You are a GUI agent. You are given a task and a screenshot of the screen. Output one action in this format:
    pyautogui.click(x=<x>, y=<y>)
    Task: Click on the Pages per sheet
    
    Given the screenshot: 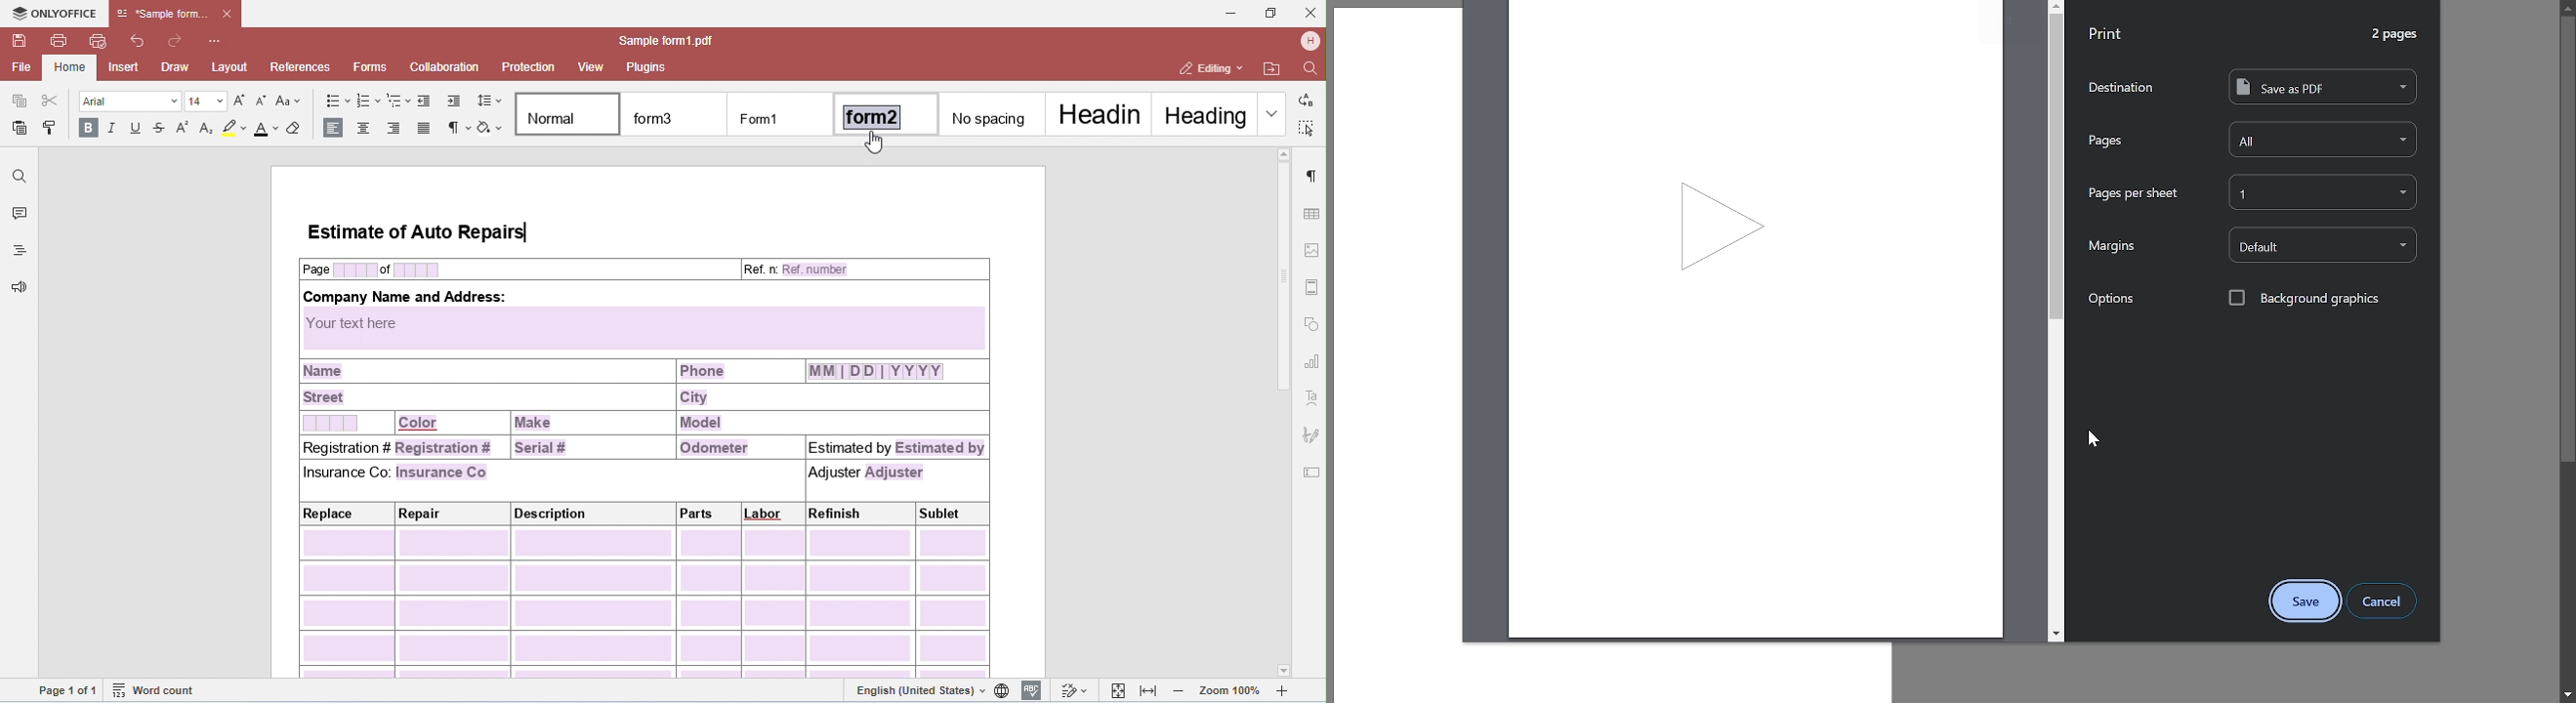 What is the action you would take?
    pyautogui.click(x=2133, y=193)
    